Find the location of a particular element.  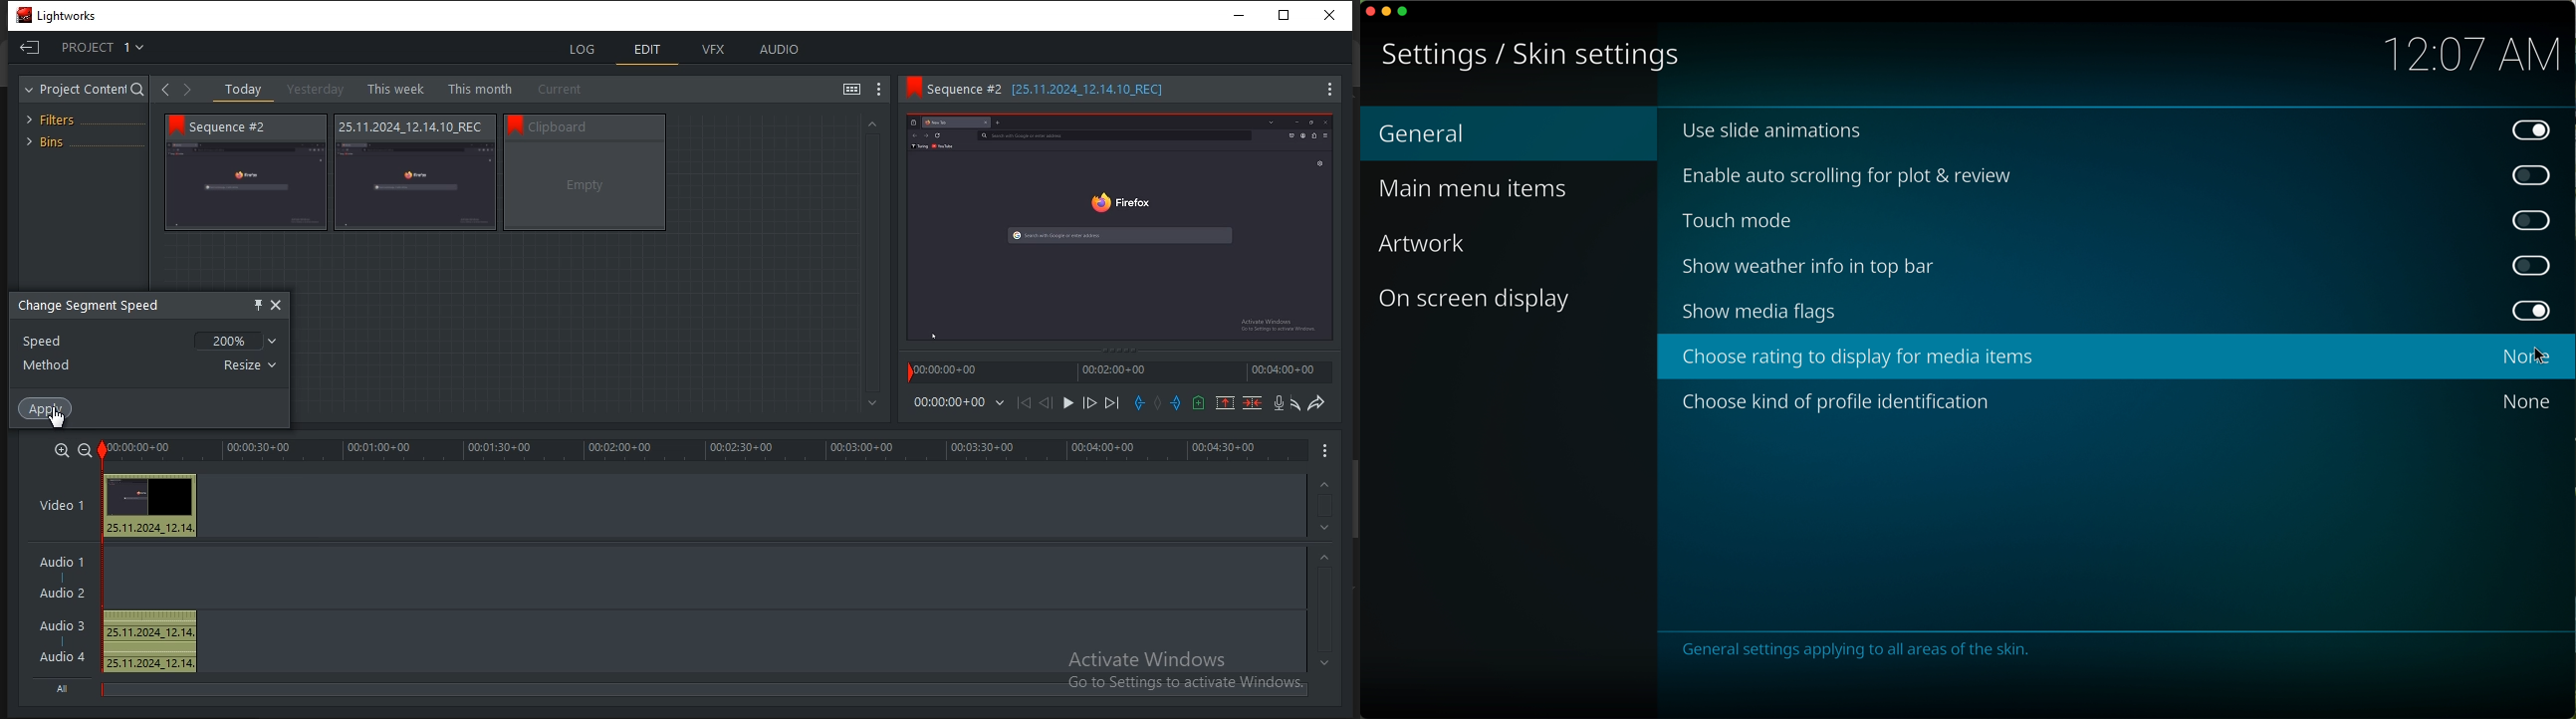

Lightworks is located at coordinates (62, 15).